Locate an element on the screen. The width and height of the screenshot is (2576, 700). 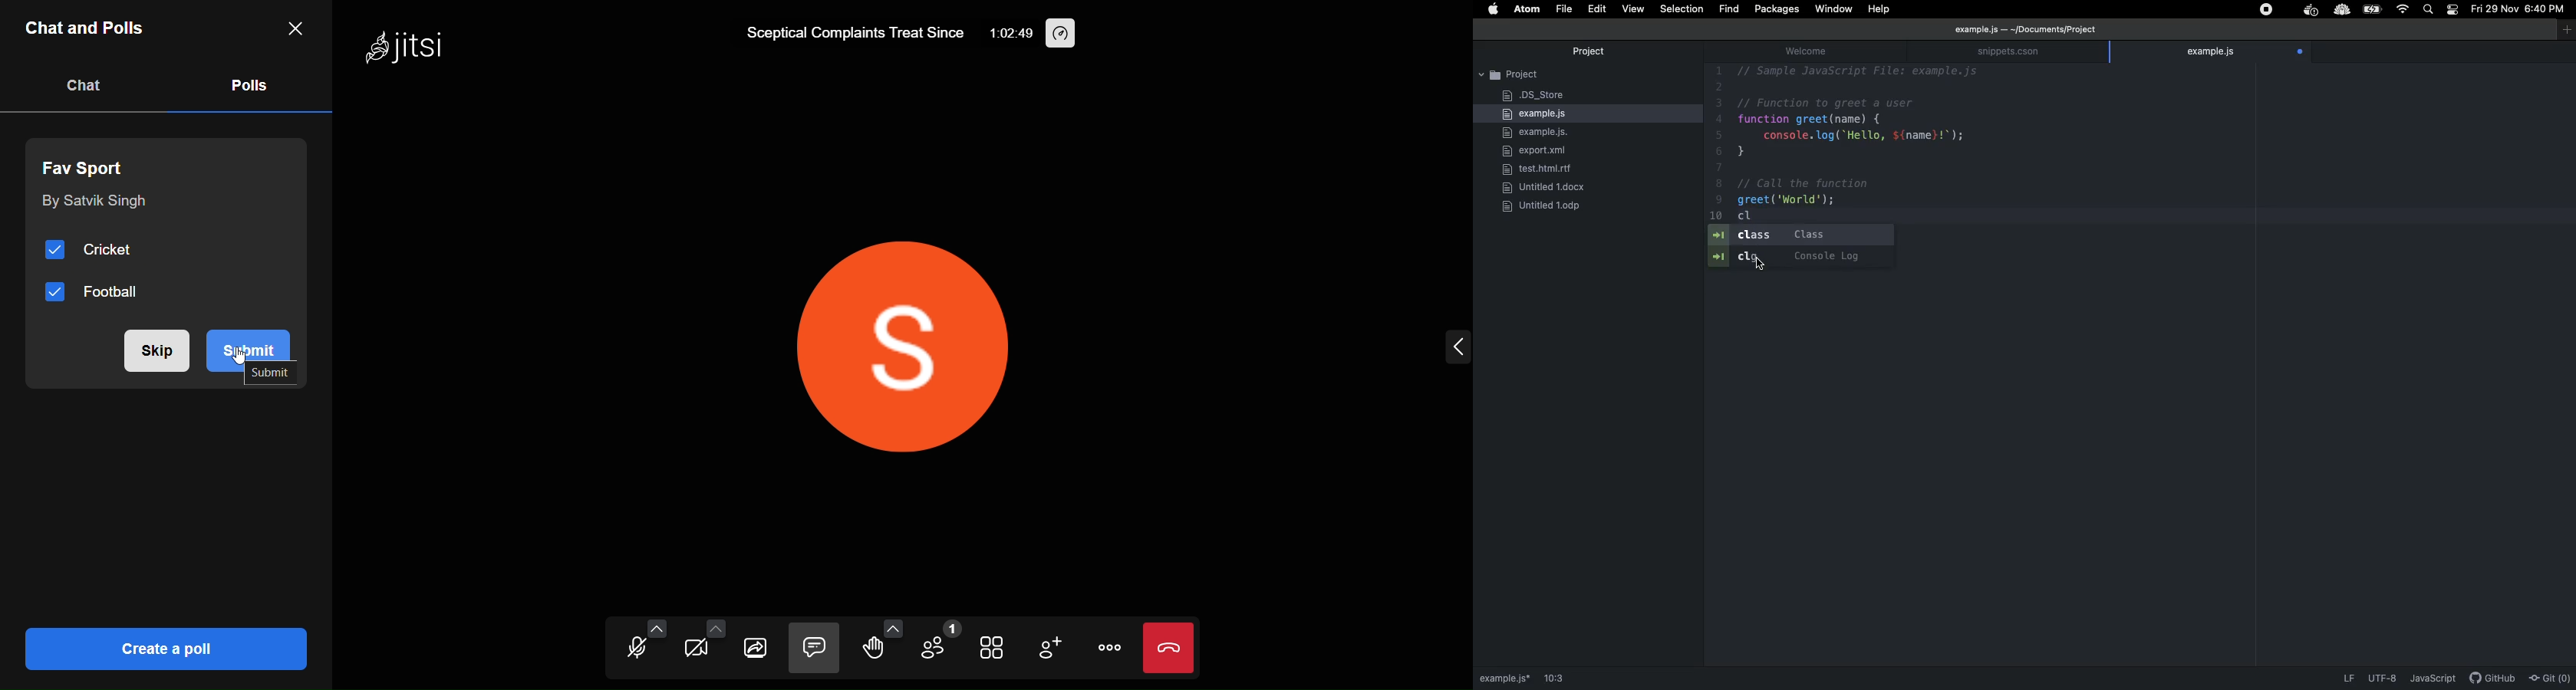
raise hand is located at coordinates (870, 651).